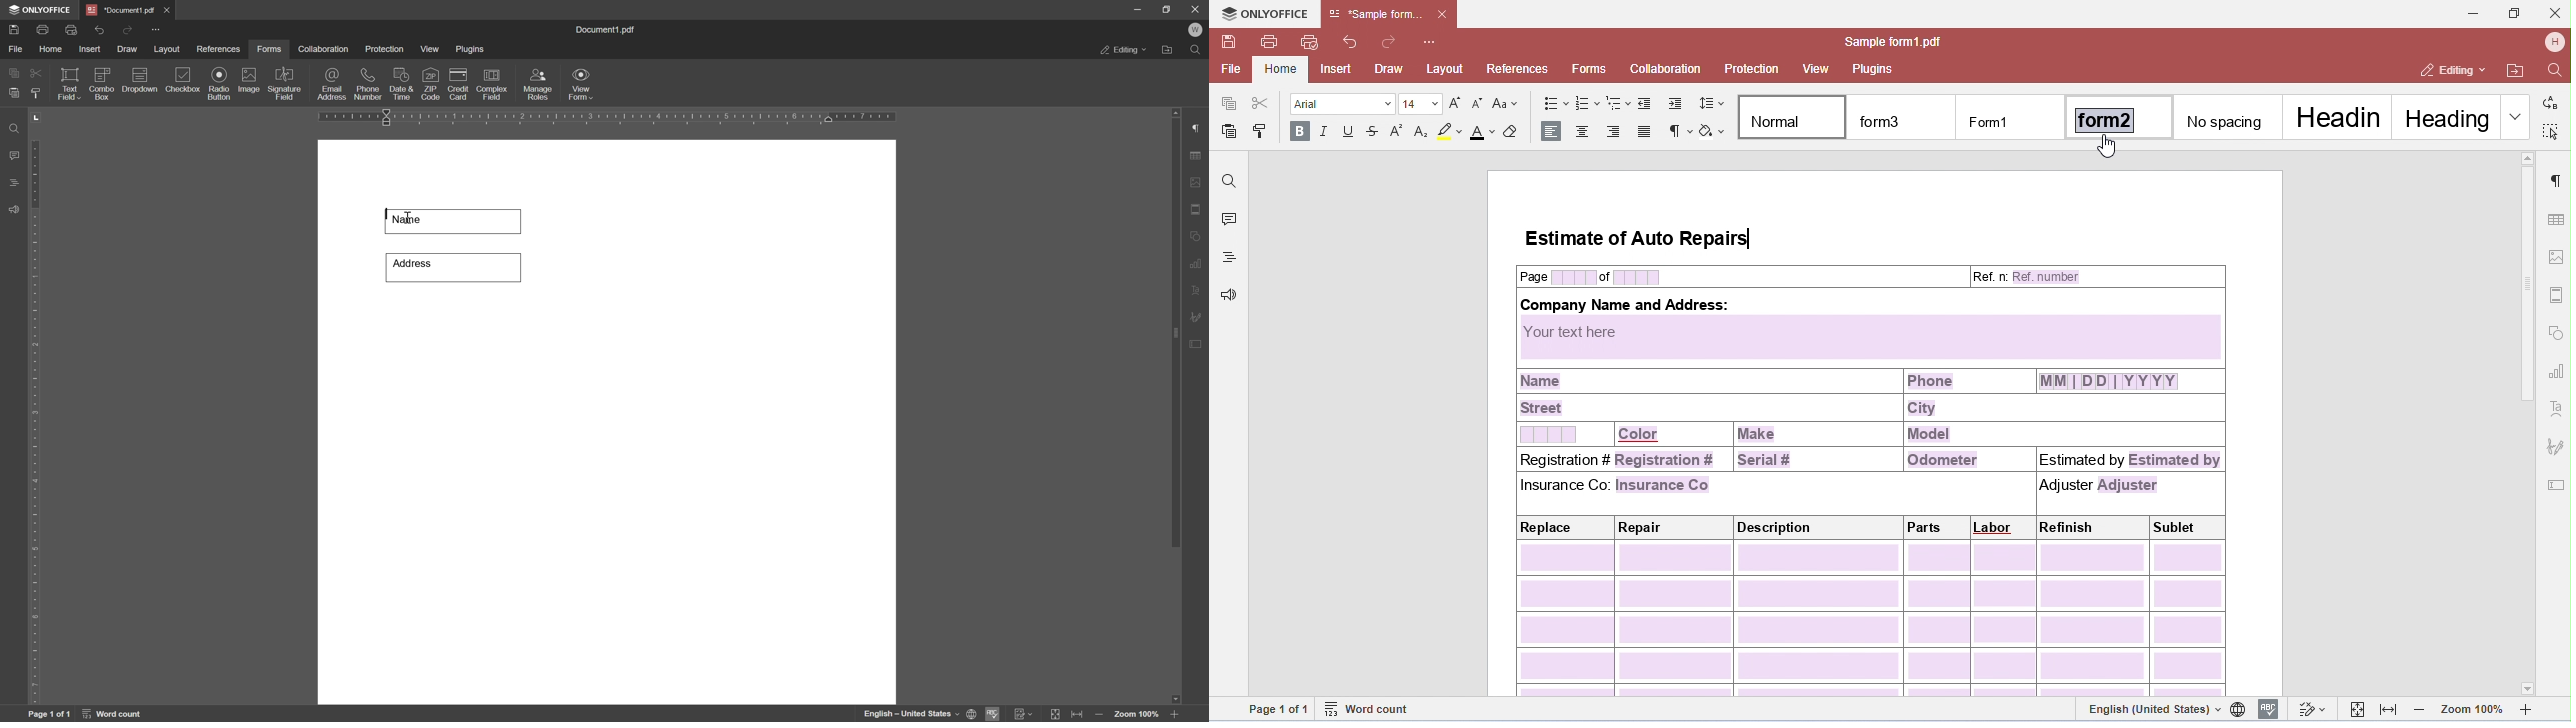  Describe the element at coordinates (89, 50) in the screenshot. I see `insert` at that location.